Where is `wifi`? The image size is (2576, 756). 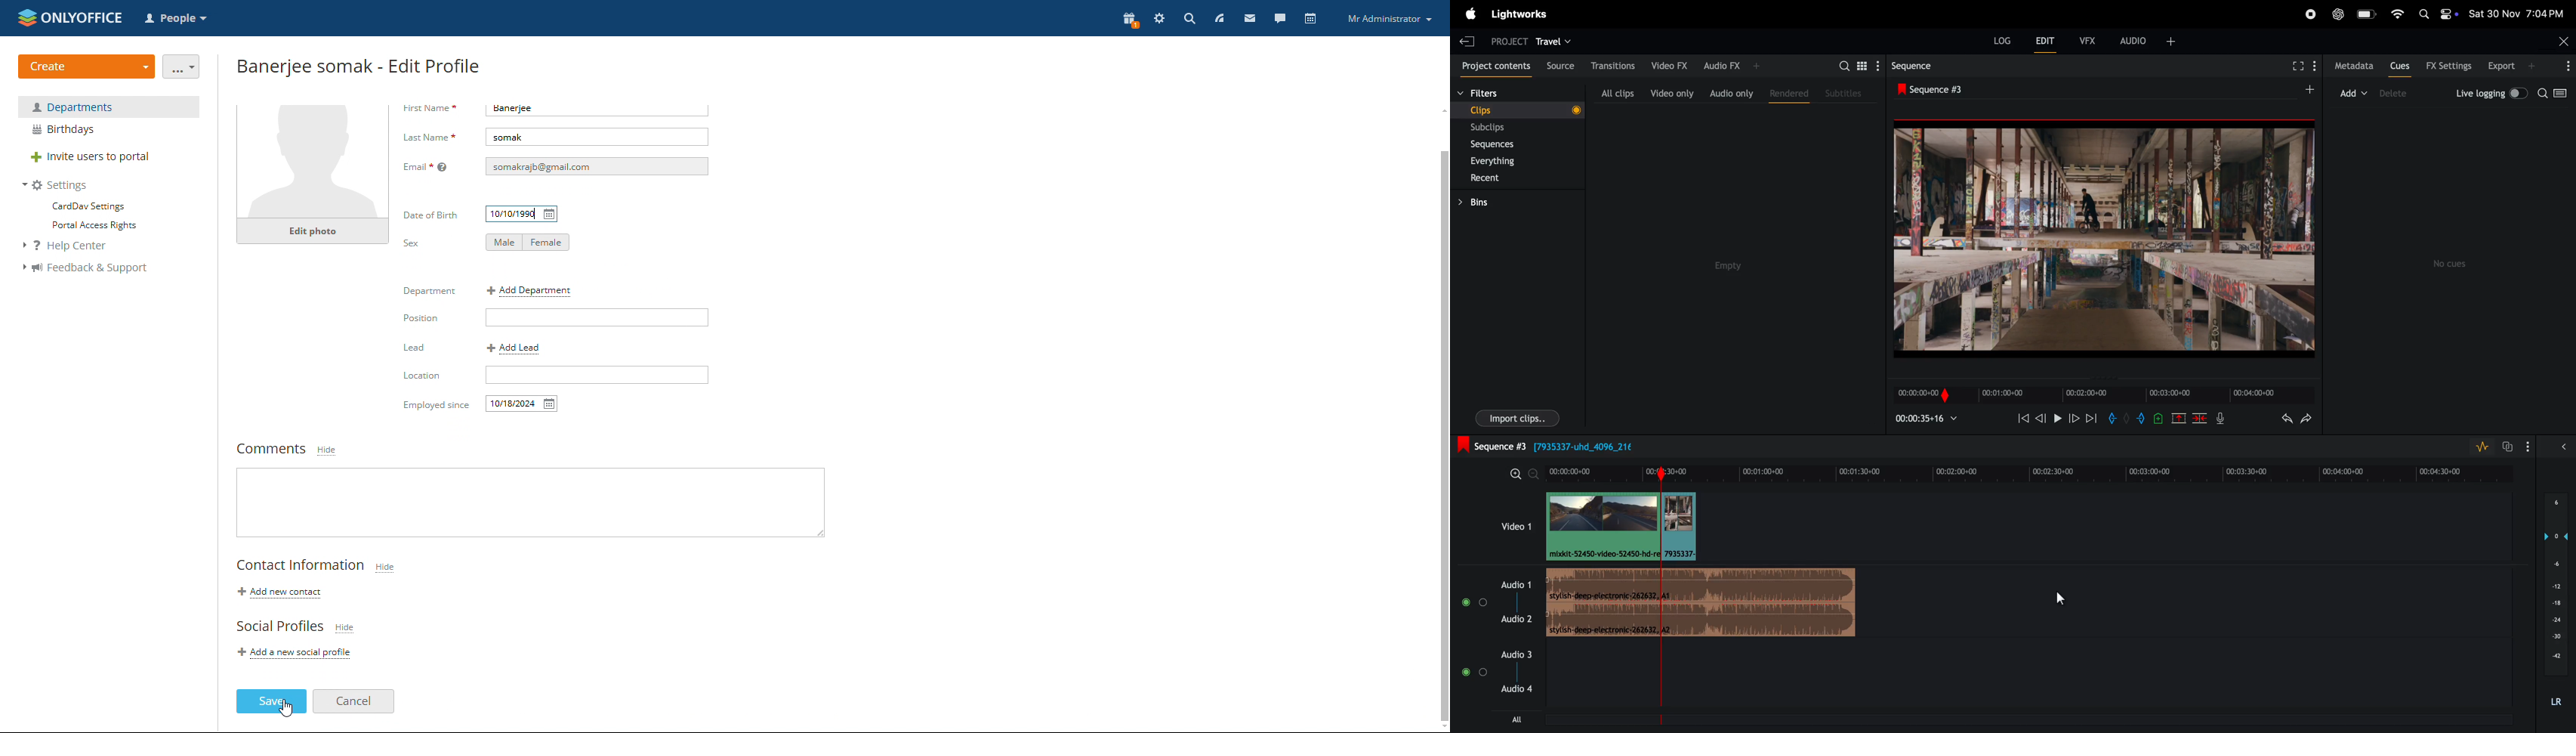
wifi is located at coordinates (2398, 15).